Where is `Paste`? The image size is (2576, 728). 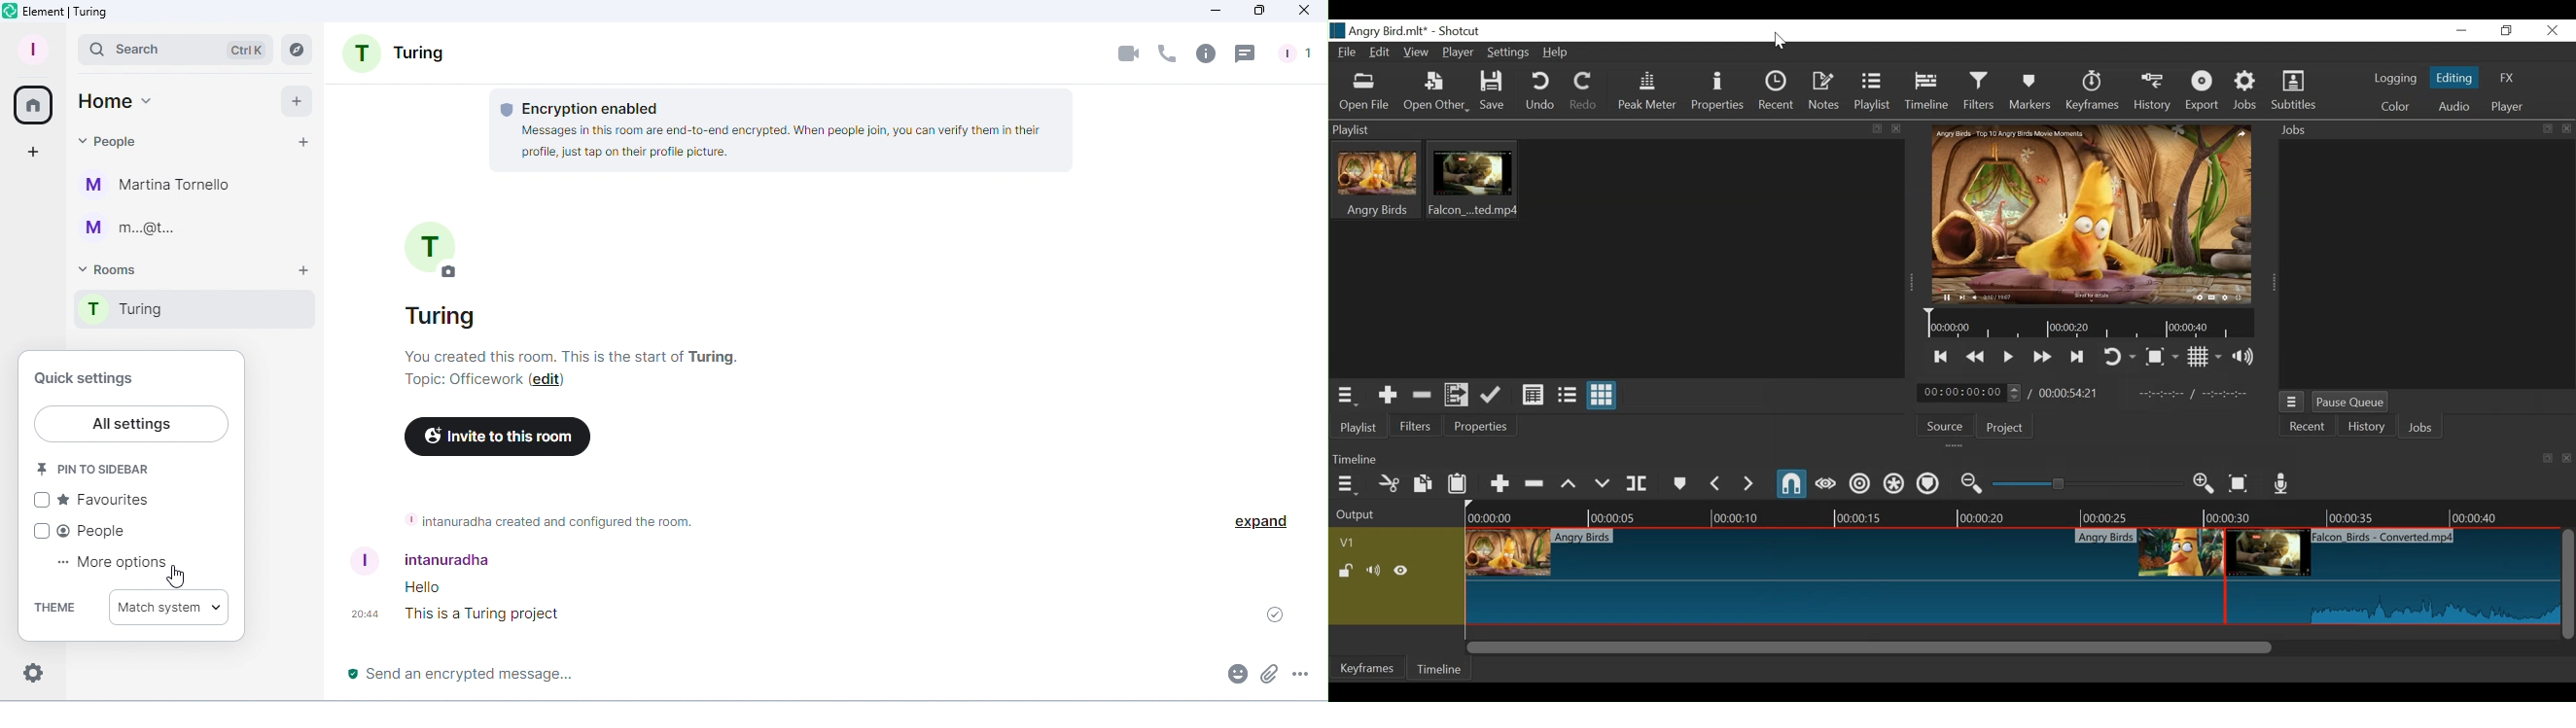 Paste is located at coordinates (1458, 485).